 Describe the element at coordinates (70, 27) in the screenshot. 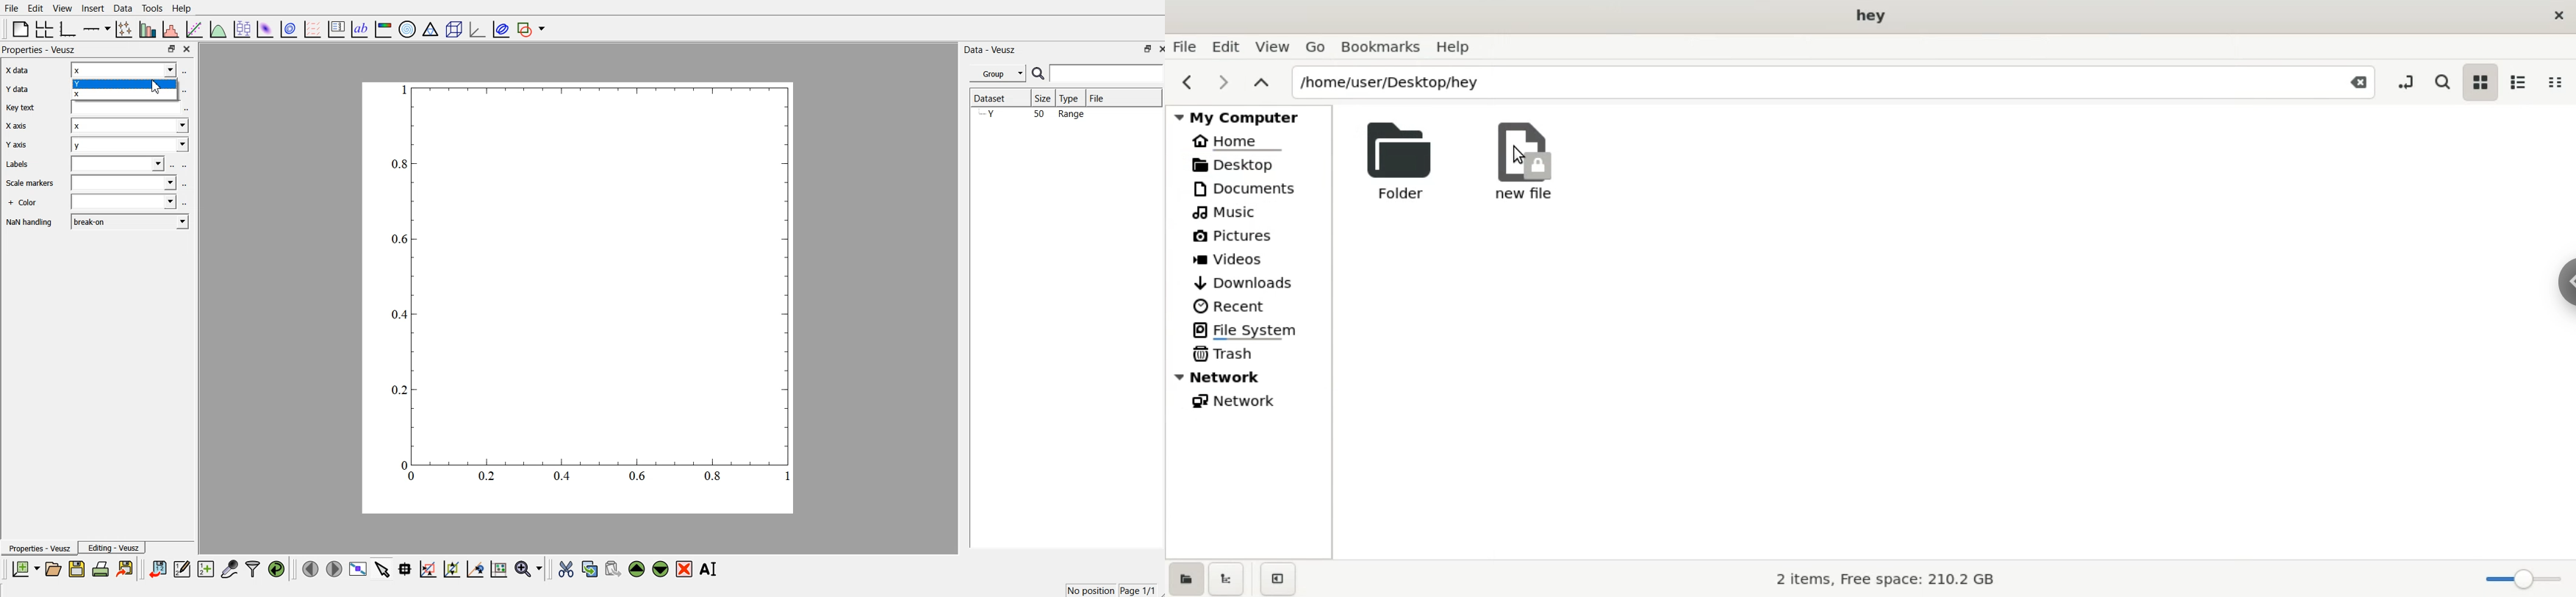

I see `base graphs` at that location.